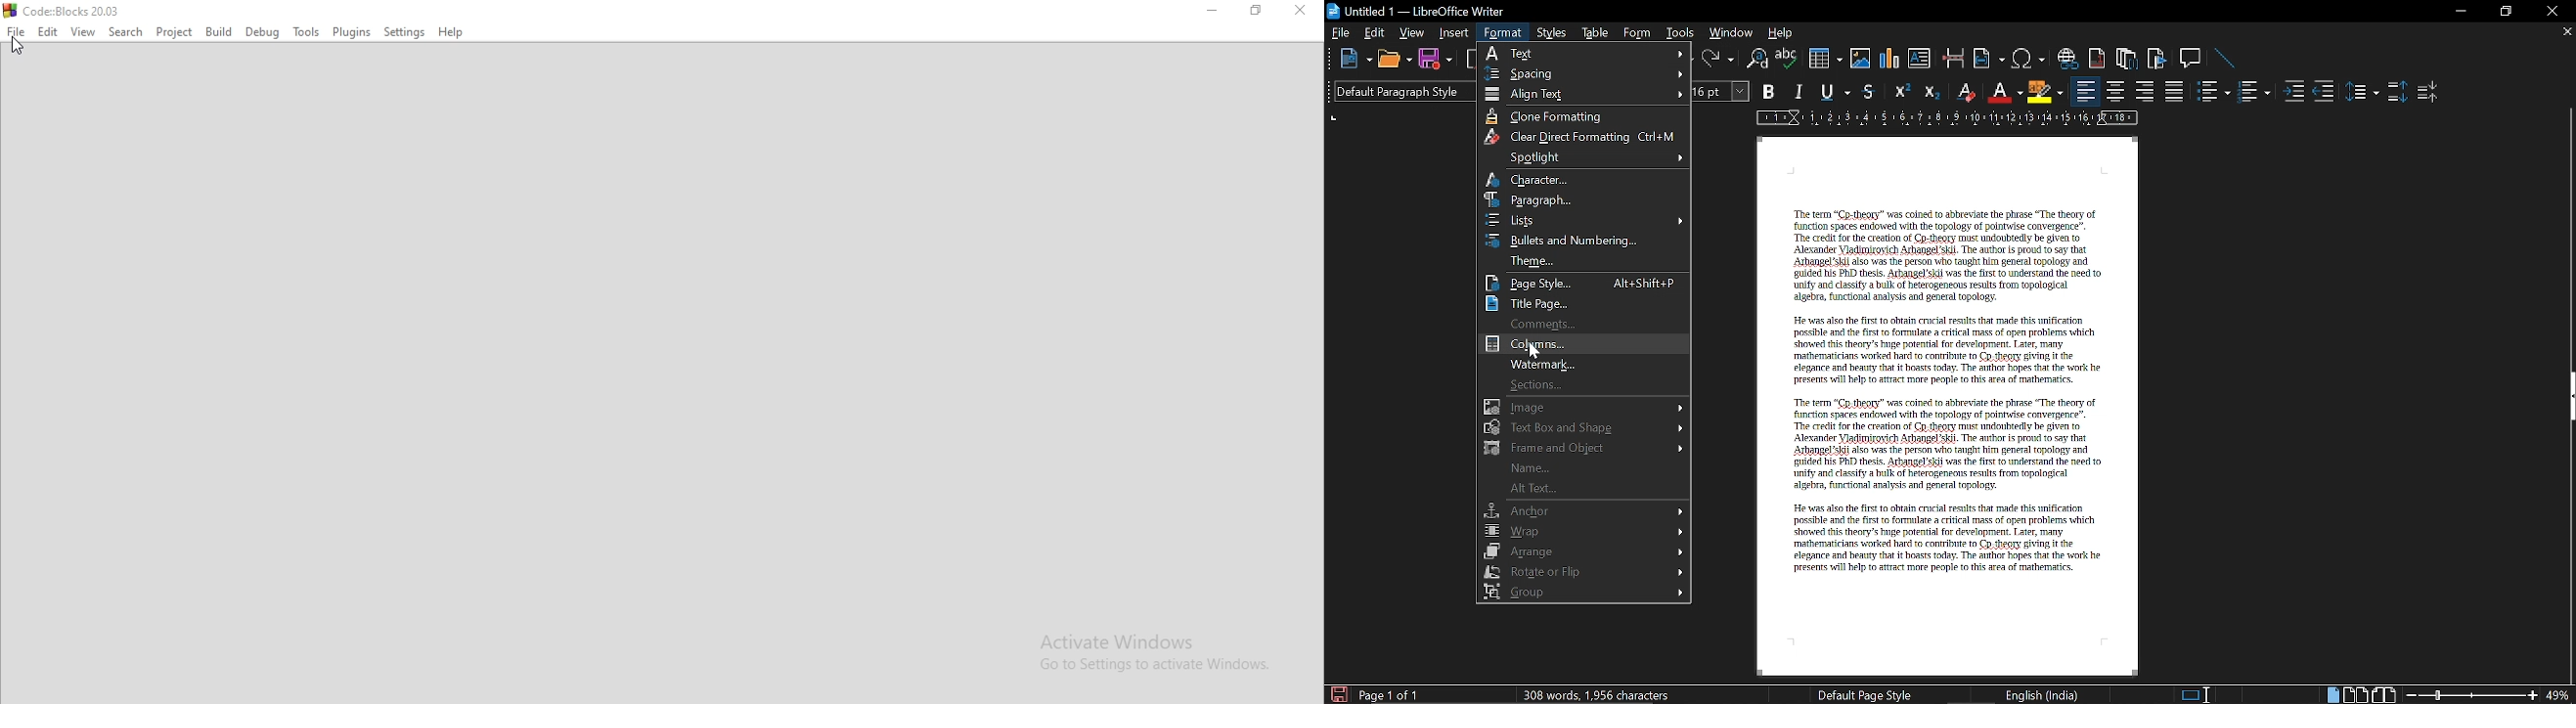 The image size is (2576, 728). What do you see at coordinates (451, 32) in the screenshot?
I see `Help` at bounding box center [451, 32].